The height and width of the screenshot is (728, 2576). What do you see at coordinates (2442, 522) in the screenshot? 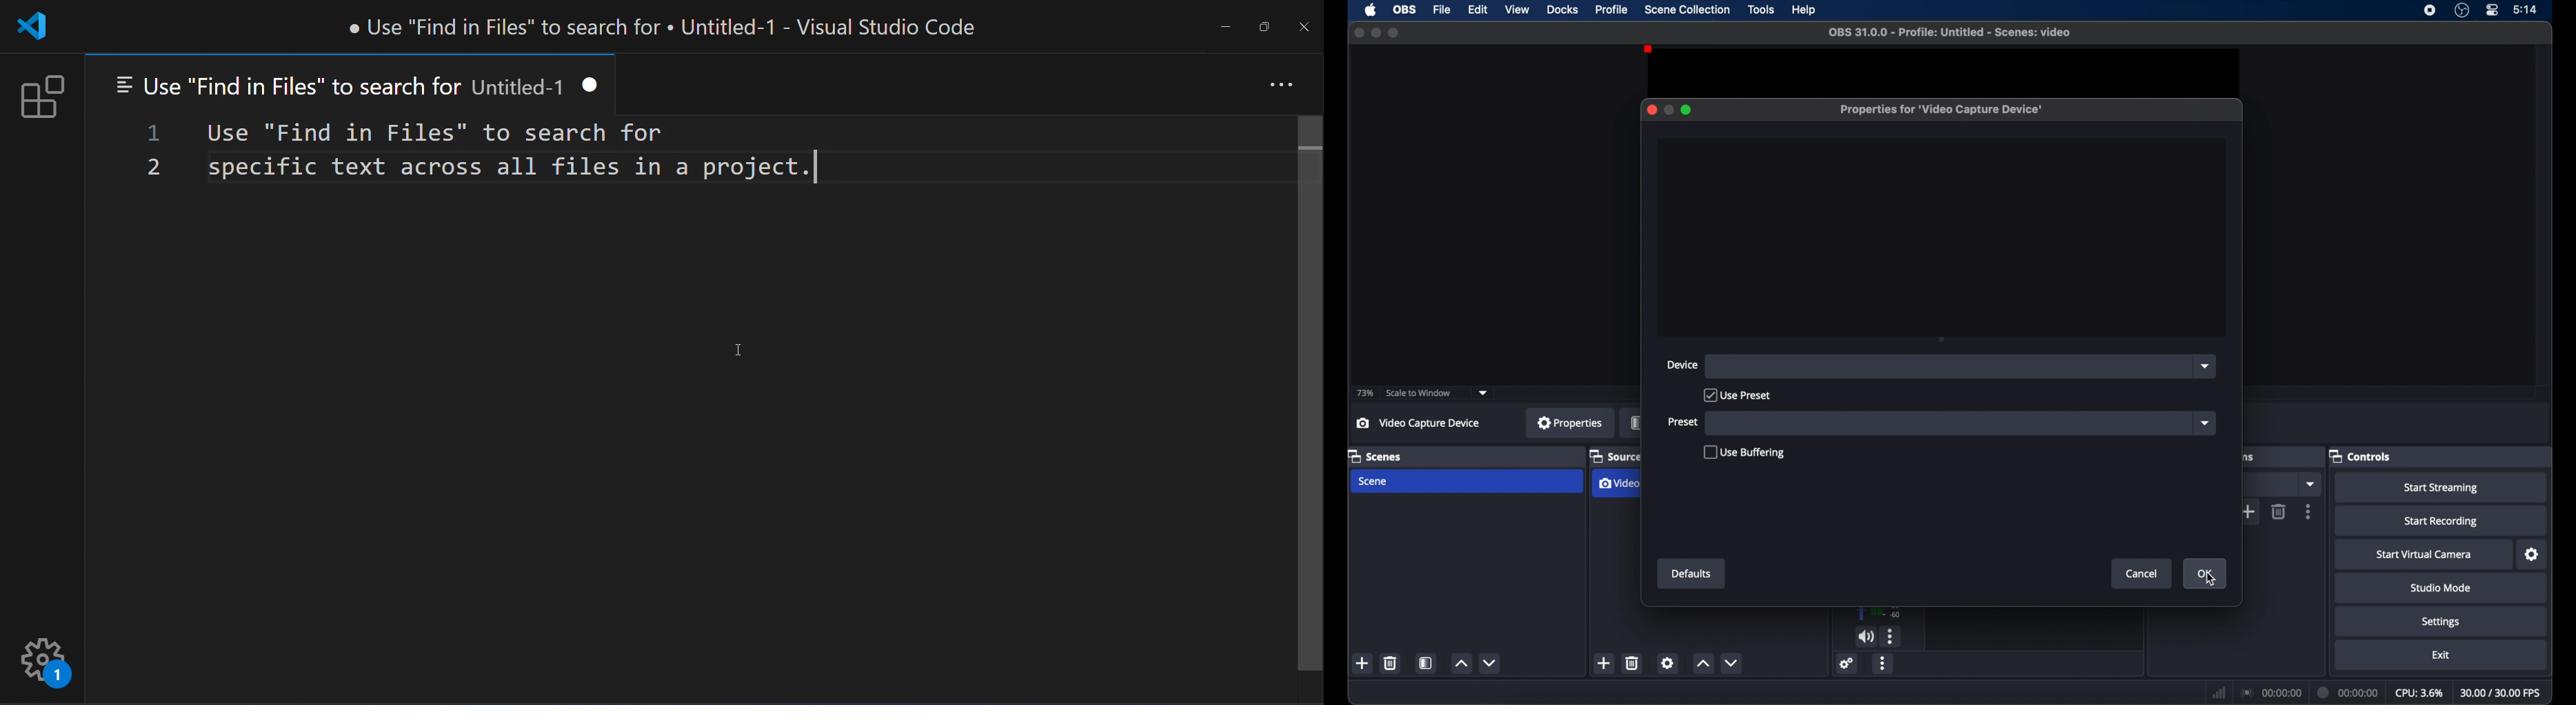
I see `start recording` at bounding box center [2442, 522].